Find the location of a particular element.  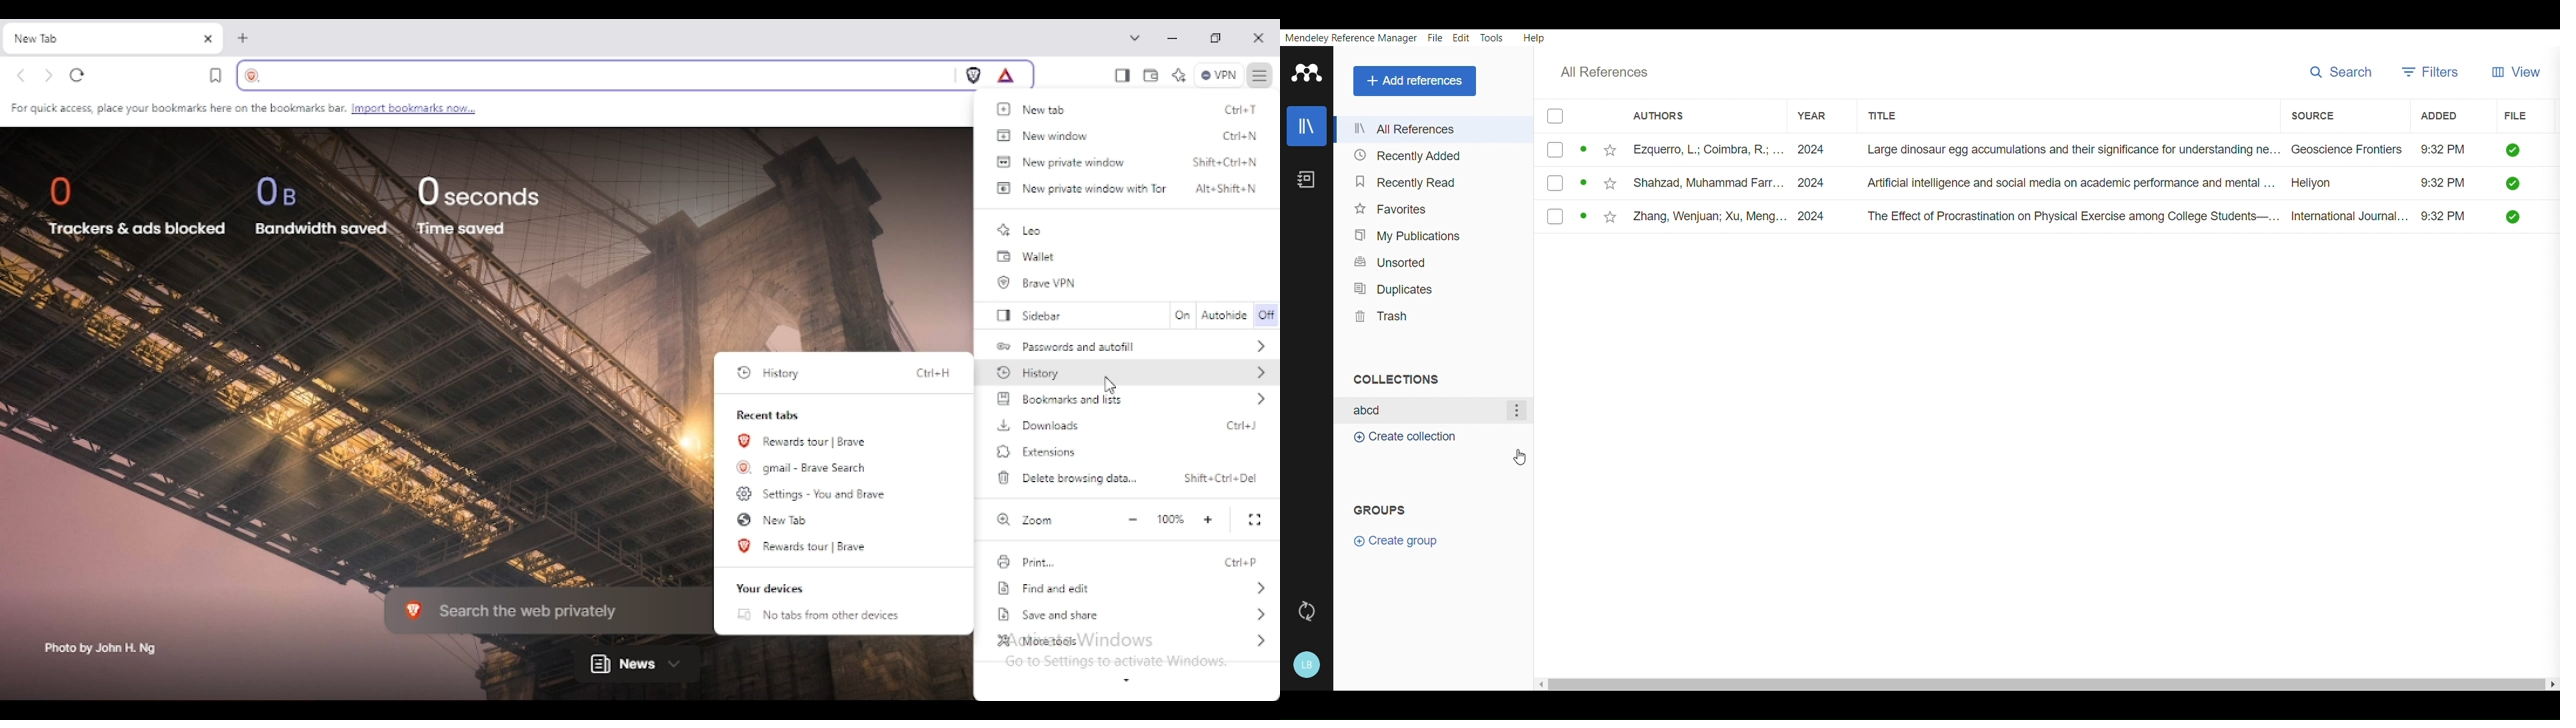

My Publications is located at coordinates (1402, 233).